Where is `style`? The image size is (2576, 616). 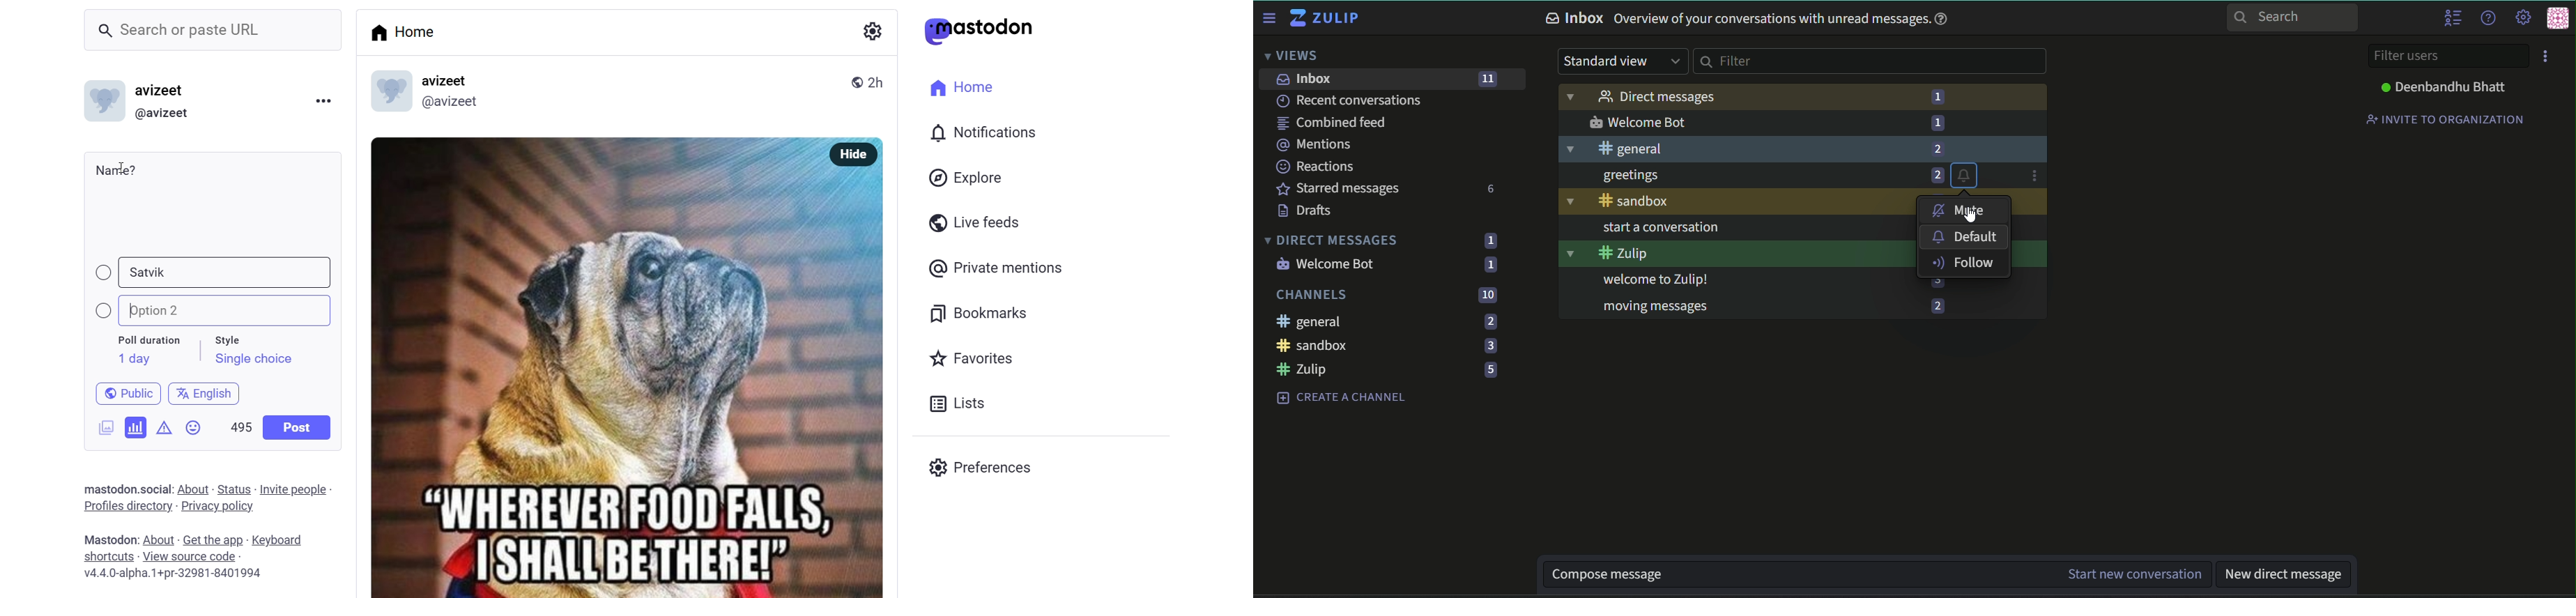
style is located at coordinates (235, 338).